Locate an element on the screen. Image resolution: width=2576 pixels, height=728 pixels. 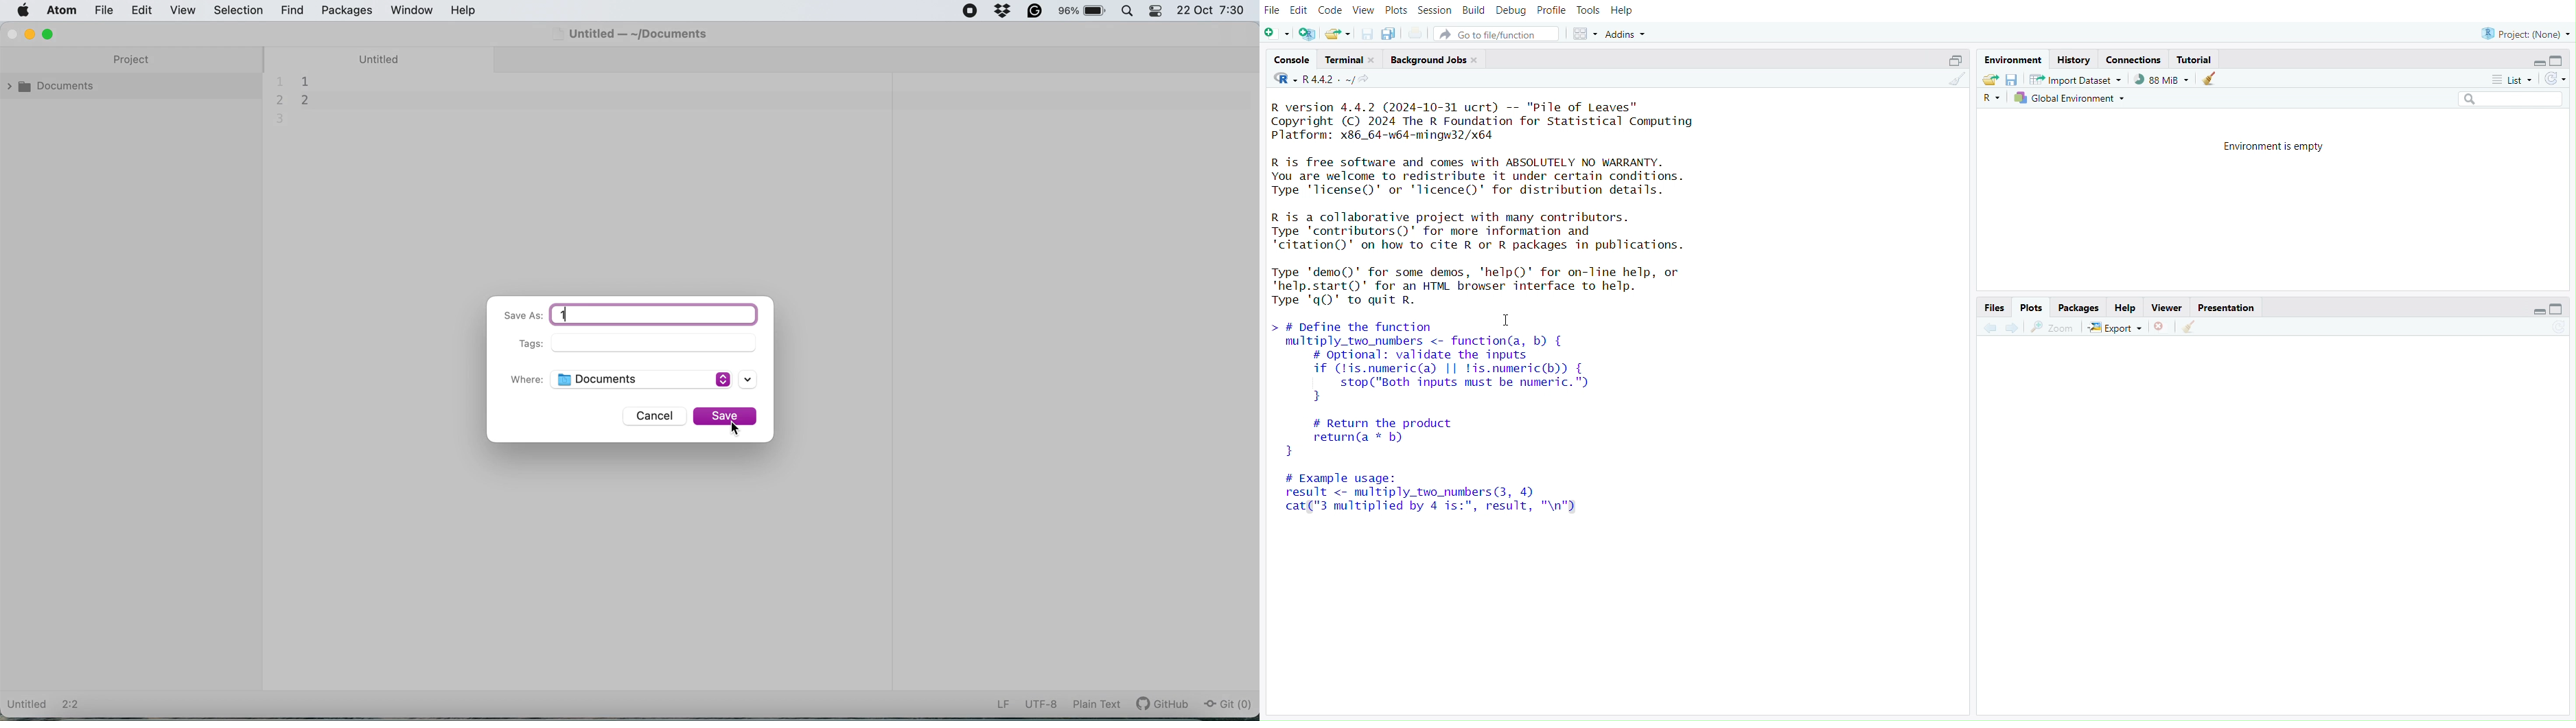
Global Environment is located at coordinates (2072, 98).